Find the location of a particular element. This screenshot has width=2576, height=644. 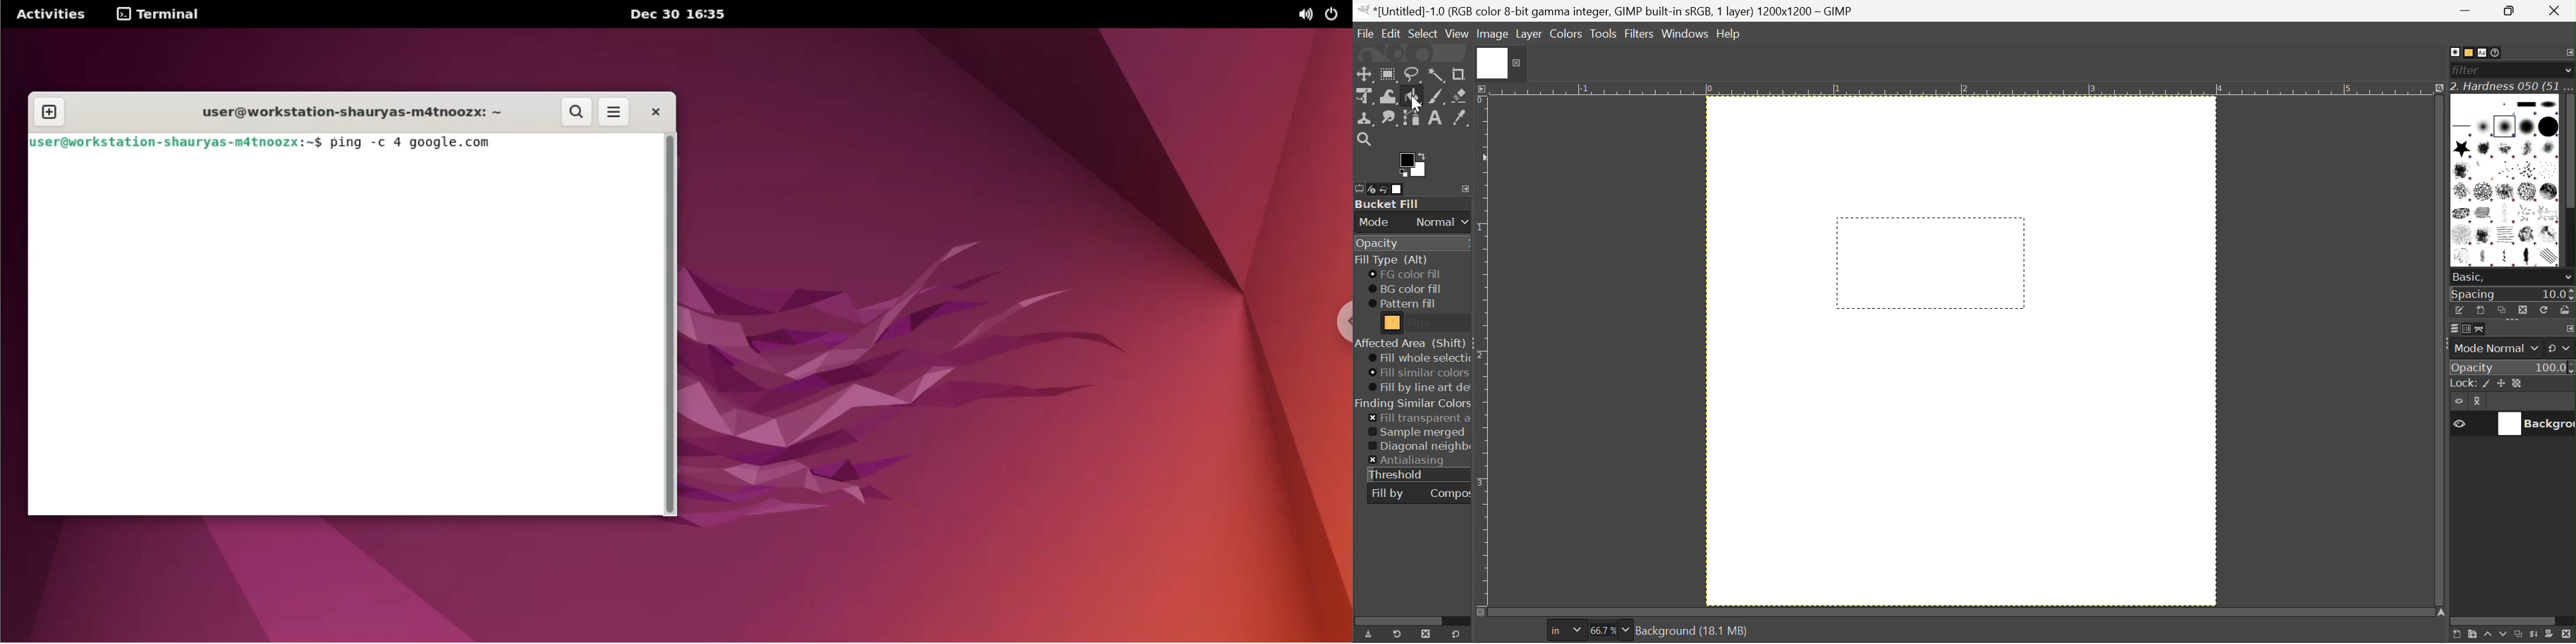

Oils is located at coordinates (2463, 257).